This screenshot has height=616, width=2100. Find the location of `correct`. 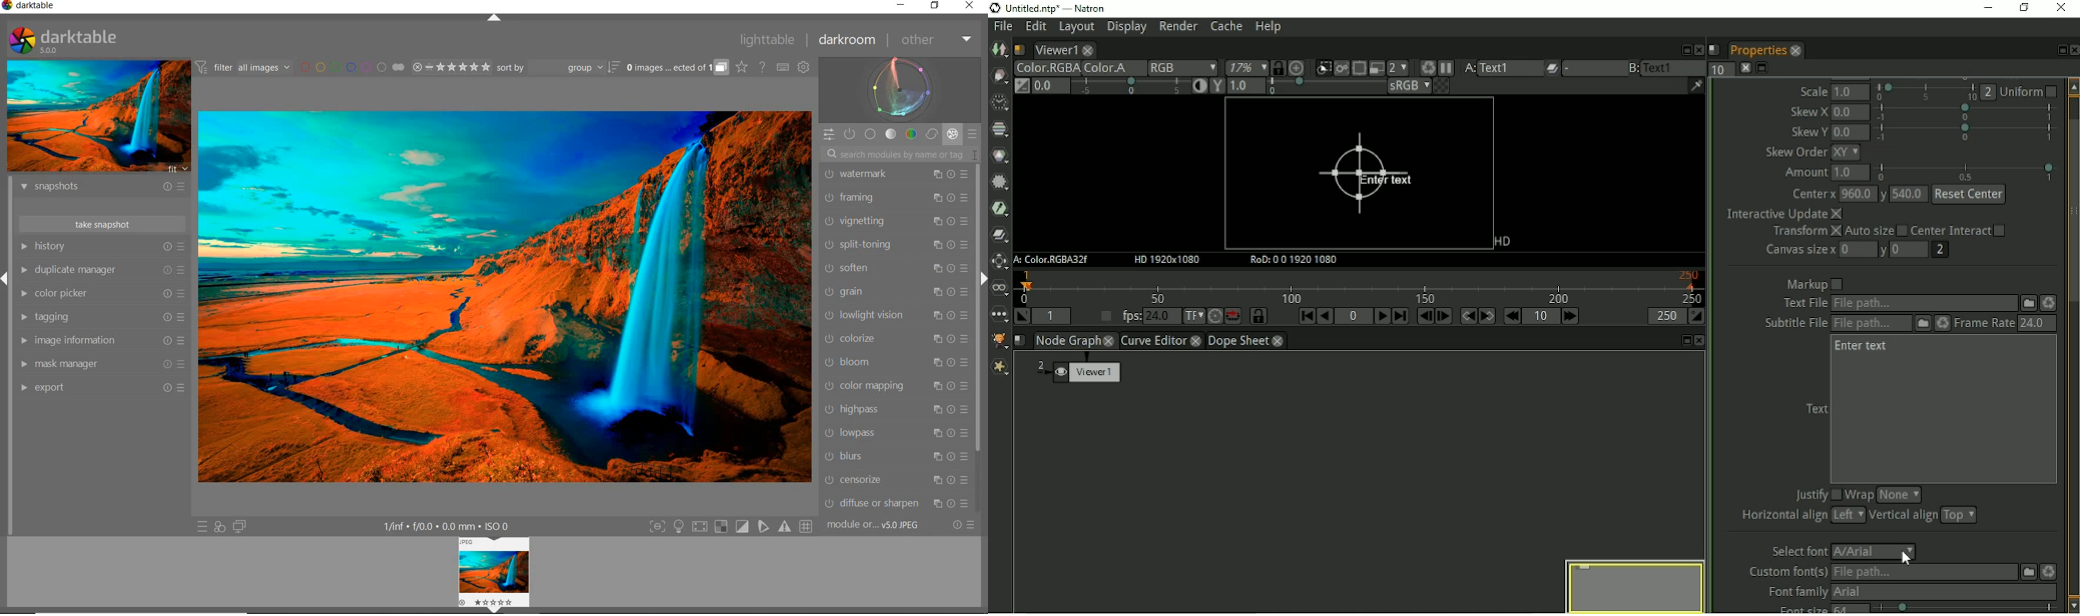

correct is located at coordinates (931, 134).